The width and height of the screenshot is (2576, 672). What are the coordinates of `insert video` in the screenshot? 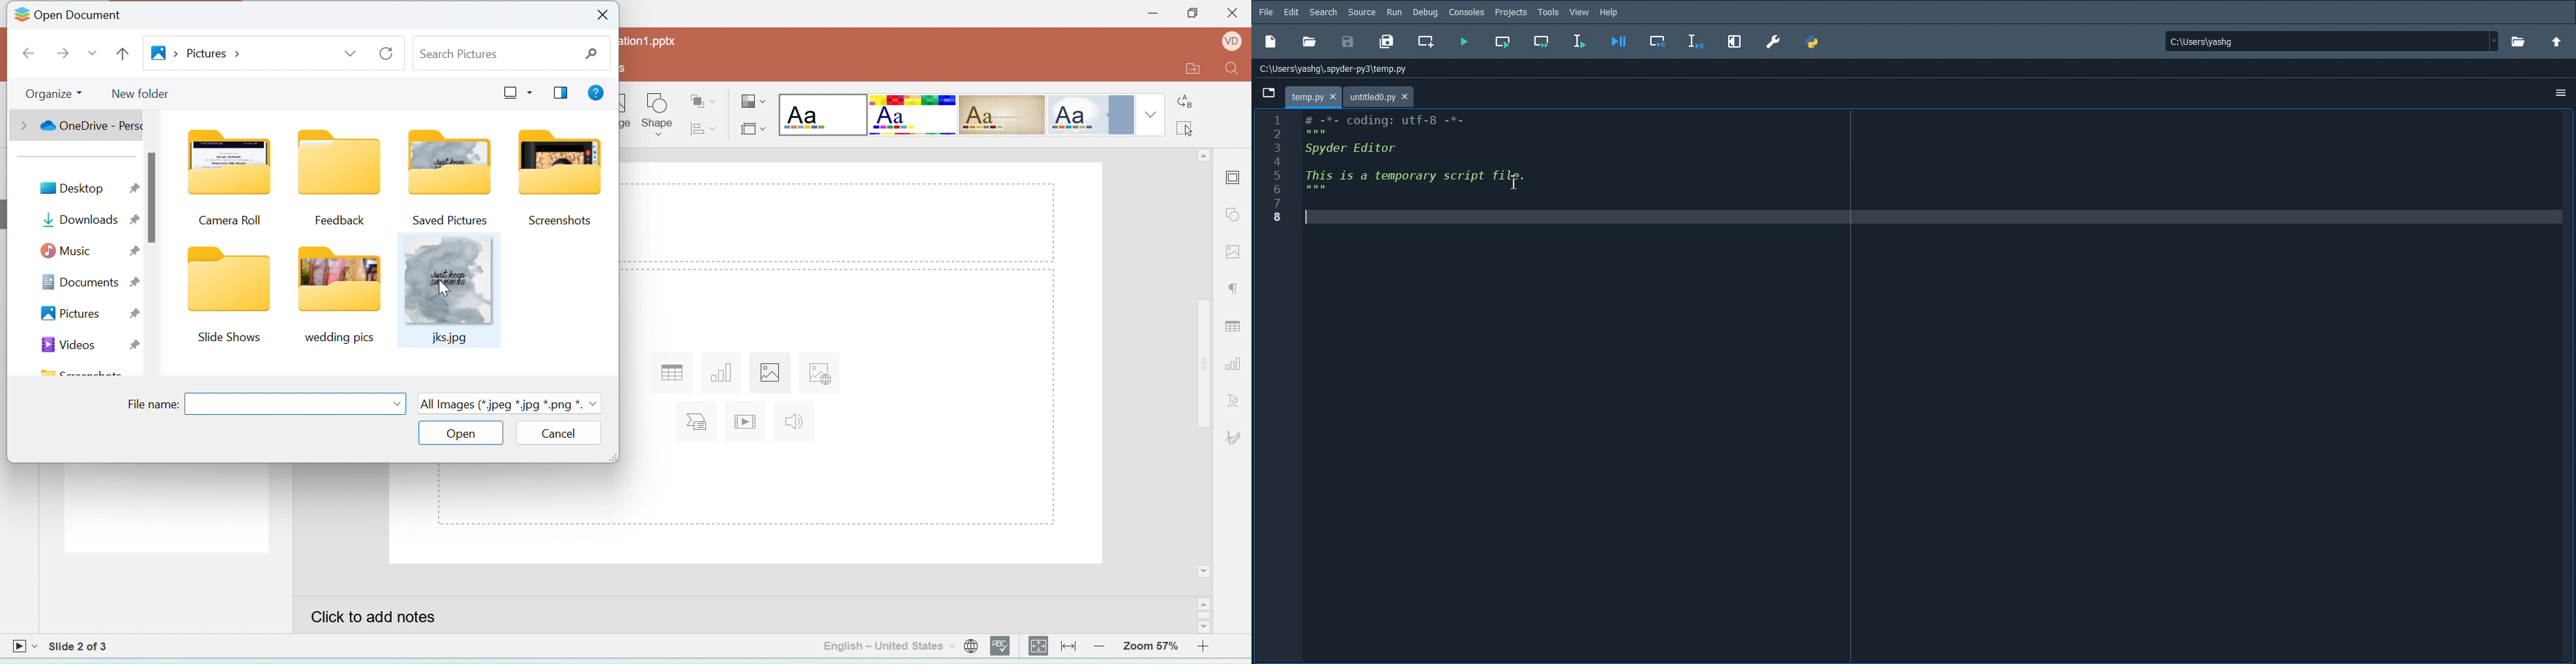 It's located at (746, 421).